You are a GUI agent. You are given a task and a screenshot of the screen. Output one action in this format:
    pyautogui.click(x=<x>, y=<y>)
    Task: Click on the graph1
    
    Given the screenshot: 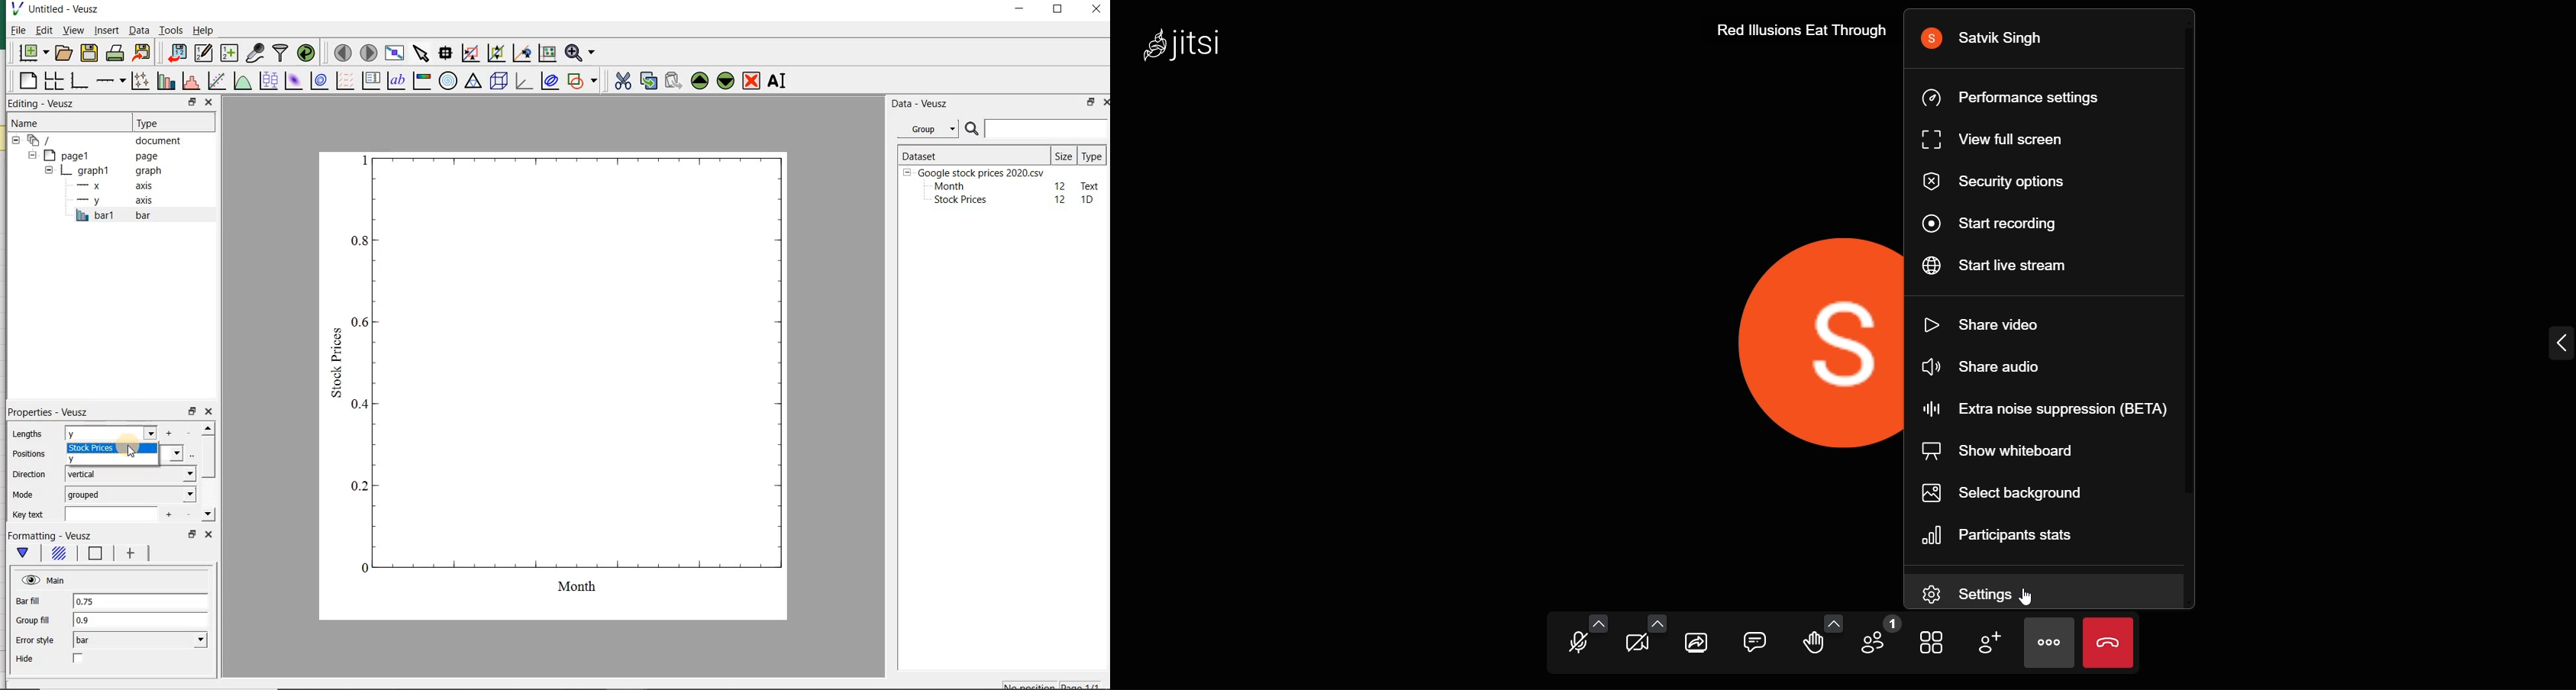 What is the action you would take?
    pyautogui.click(x=101, y=172)
    